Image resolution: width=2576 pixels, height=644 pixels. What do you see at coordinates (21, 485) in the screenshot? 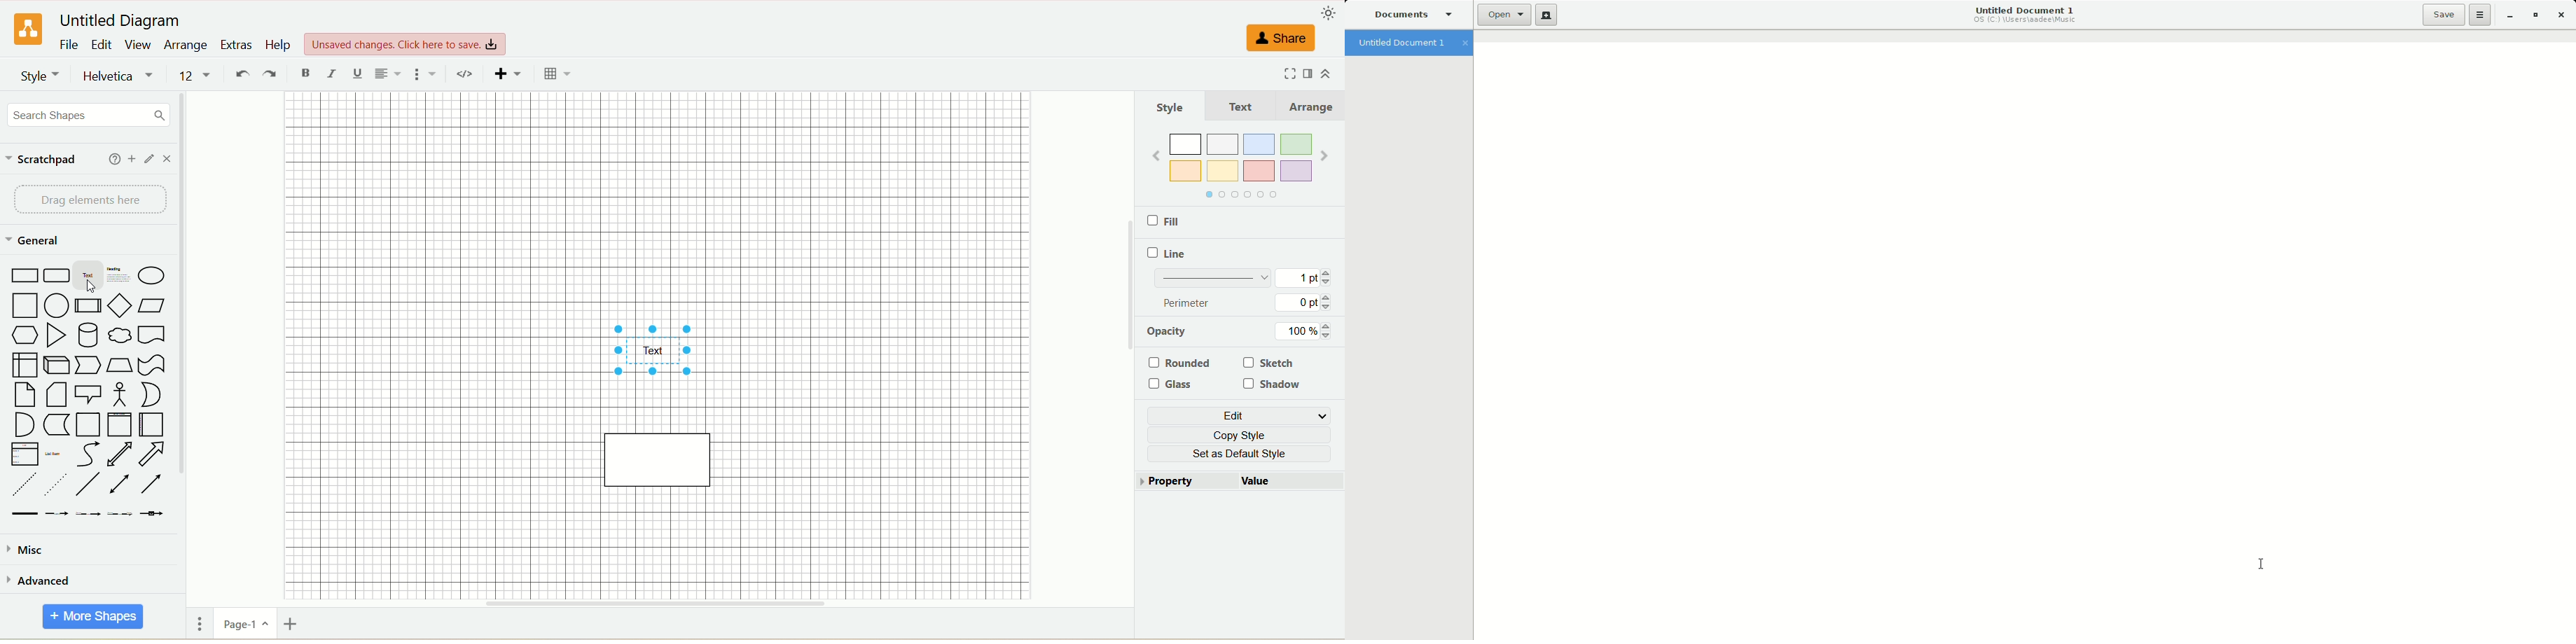
I see `dashed line` at bounding box center [21, 485].